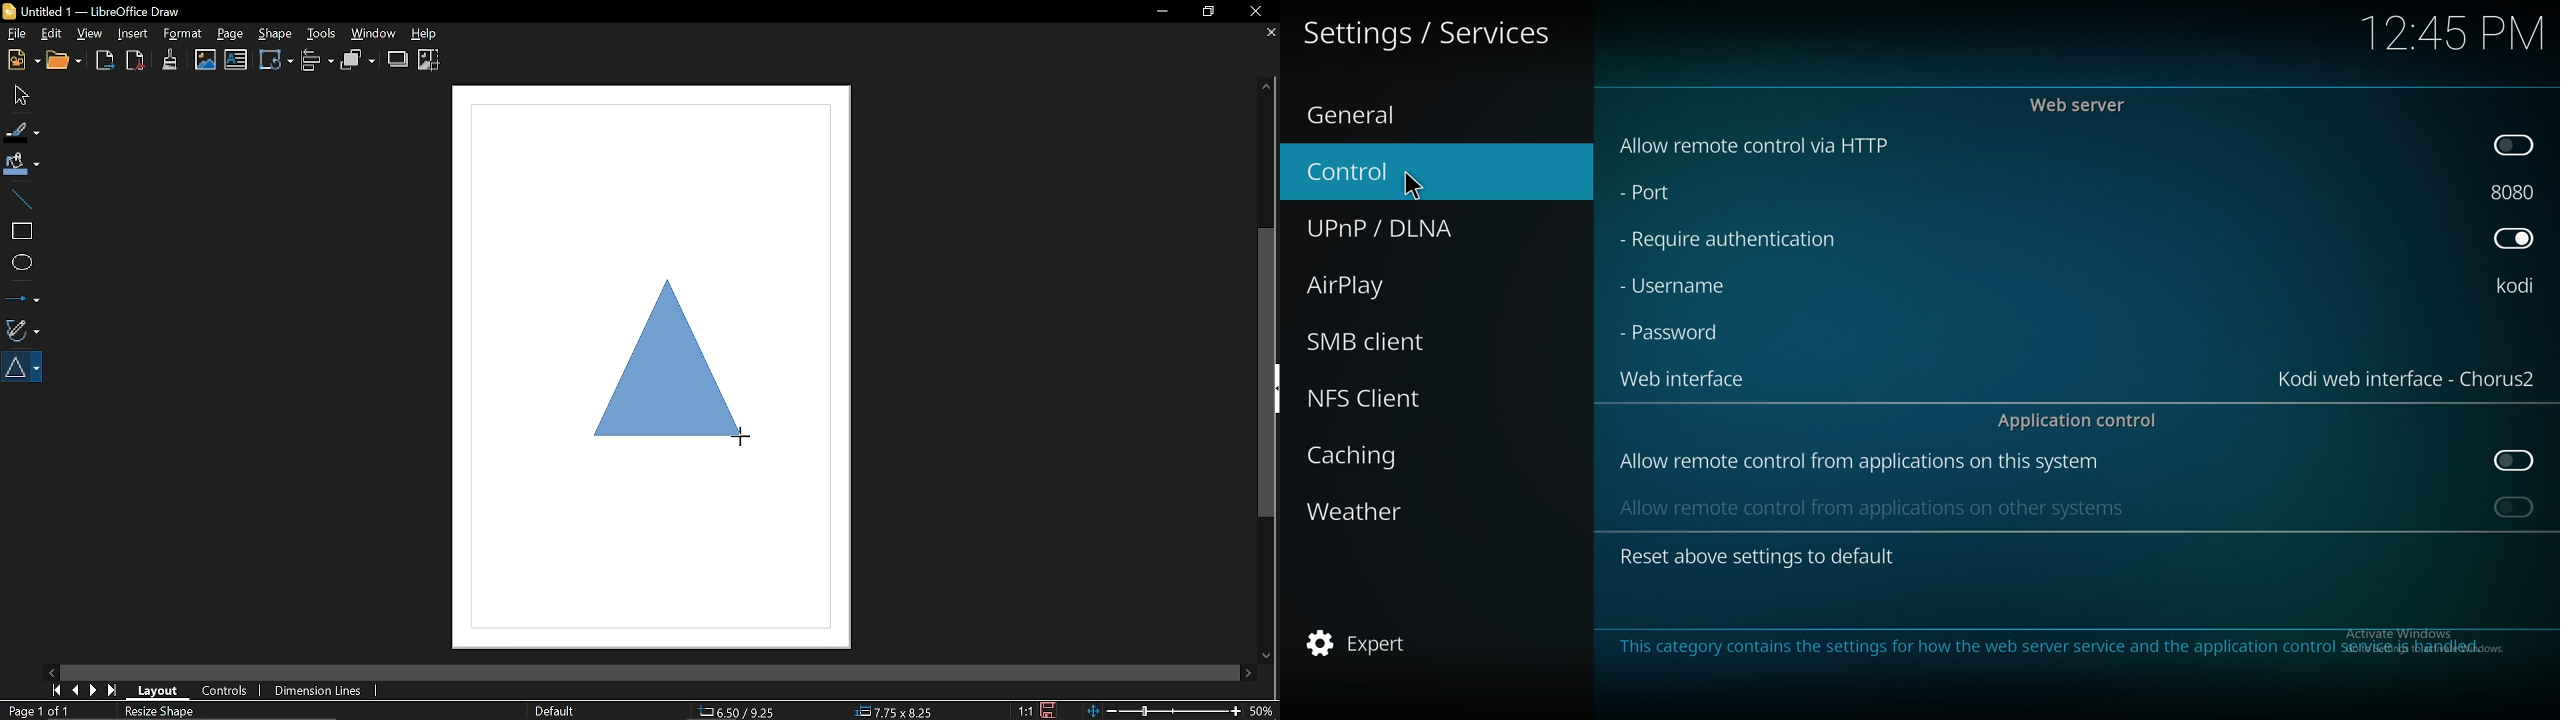  What do you see at coordinates (2514, 507) in the screenshot?
I see `on` at bounding box center [2514, 507].